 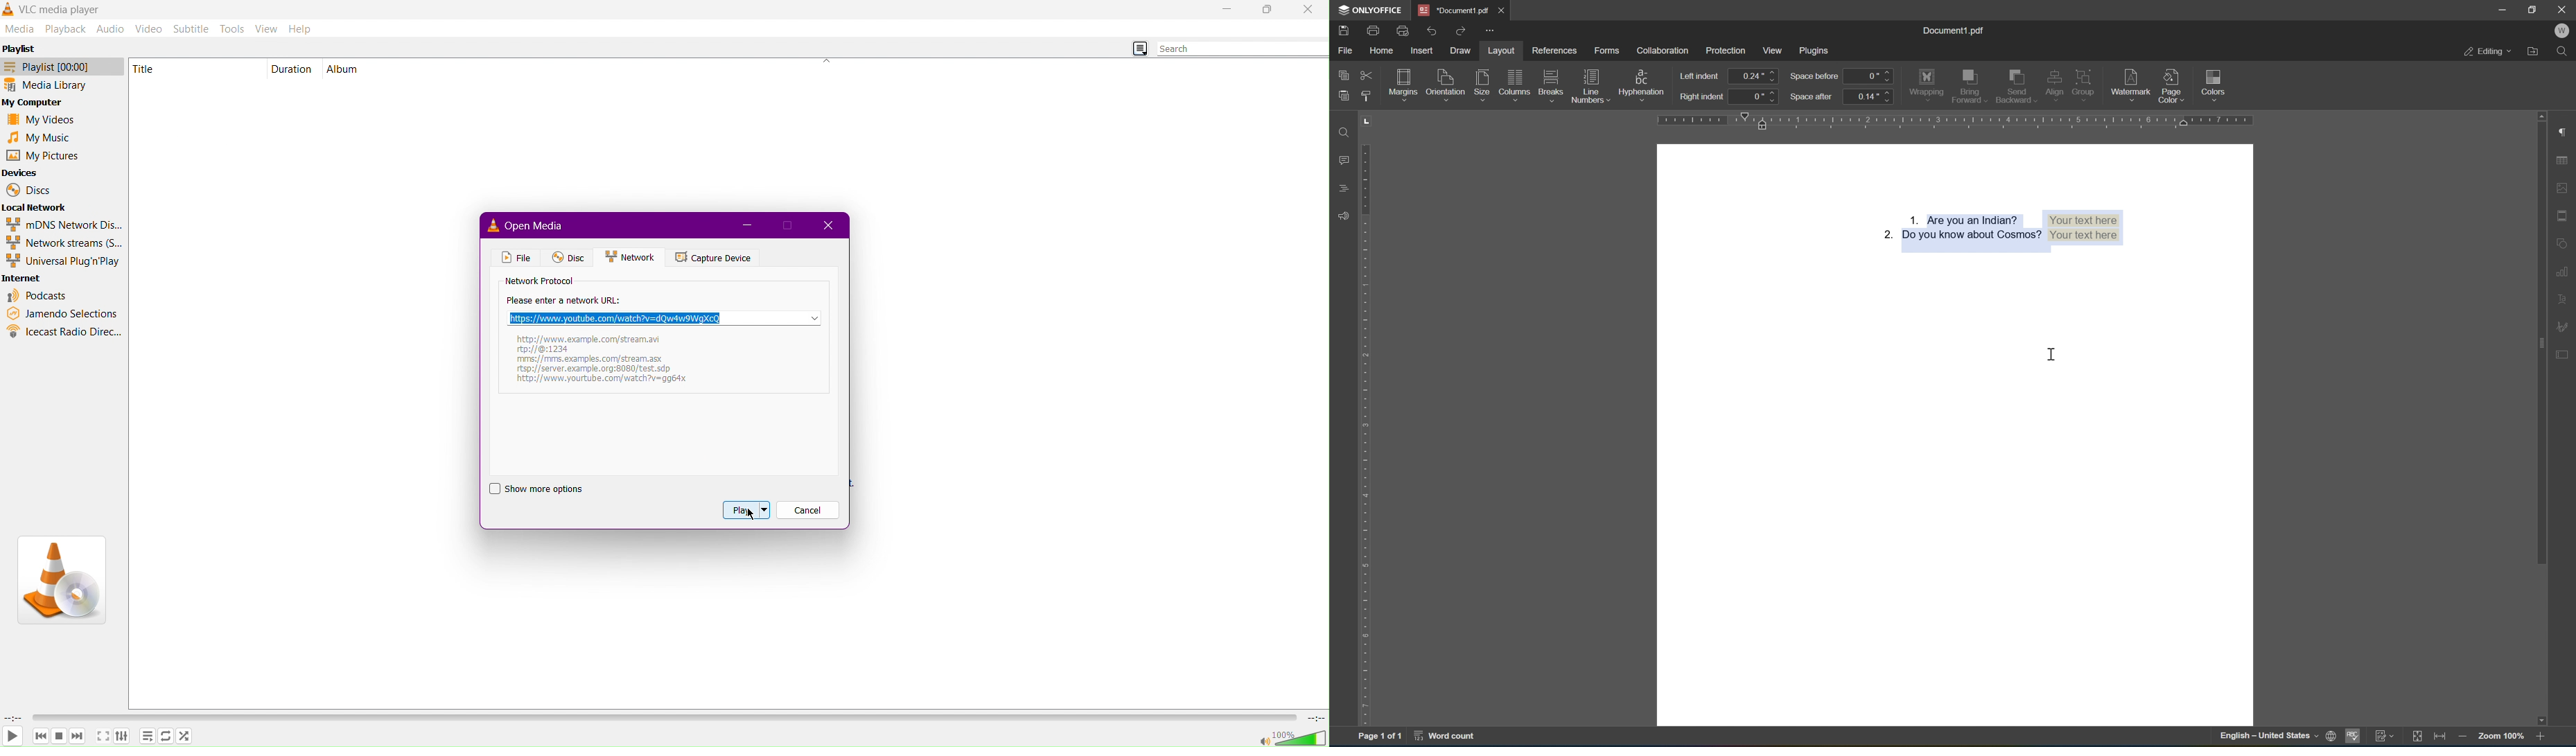 What do you see at coordinates (1869, 75) in the screenshot?
I see `0` at bounding box center [1869, 75].